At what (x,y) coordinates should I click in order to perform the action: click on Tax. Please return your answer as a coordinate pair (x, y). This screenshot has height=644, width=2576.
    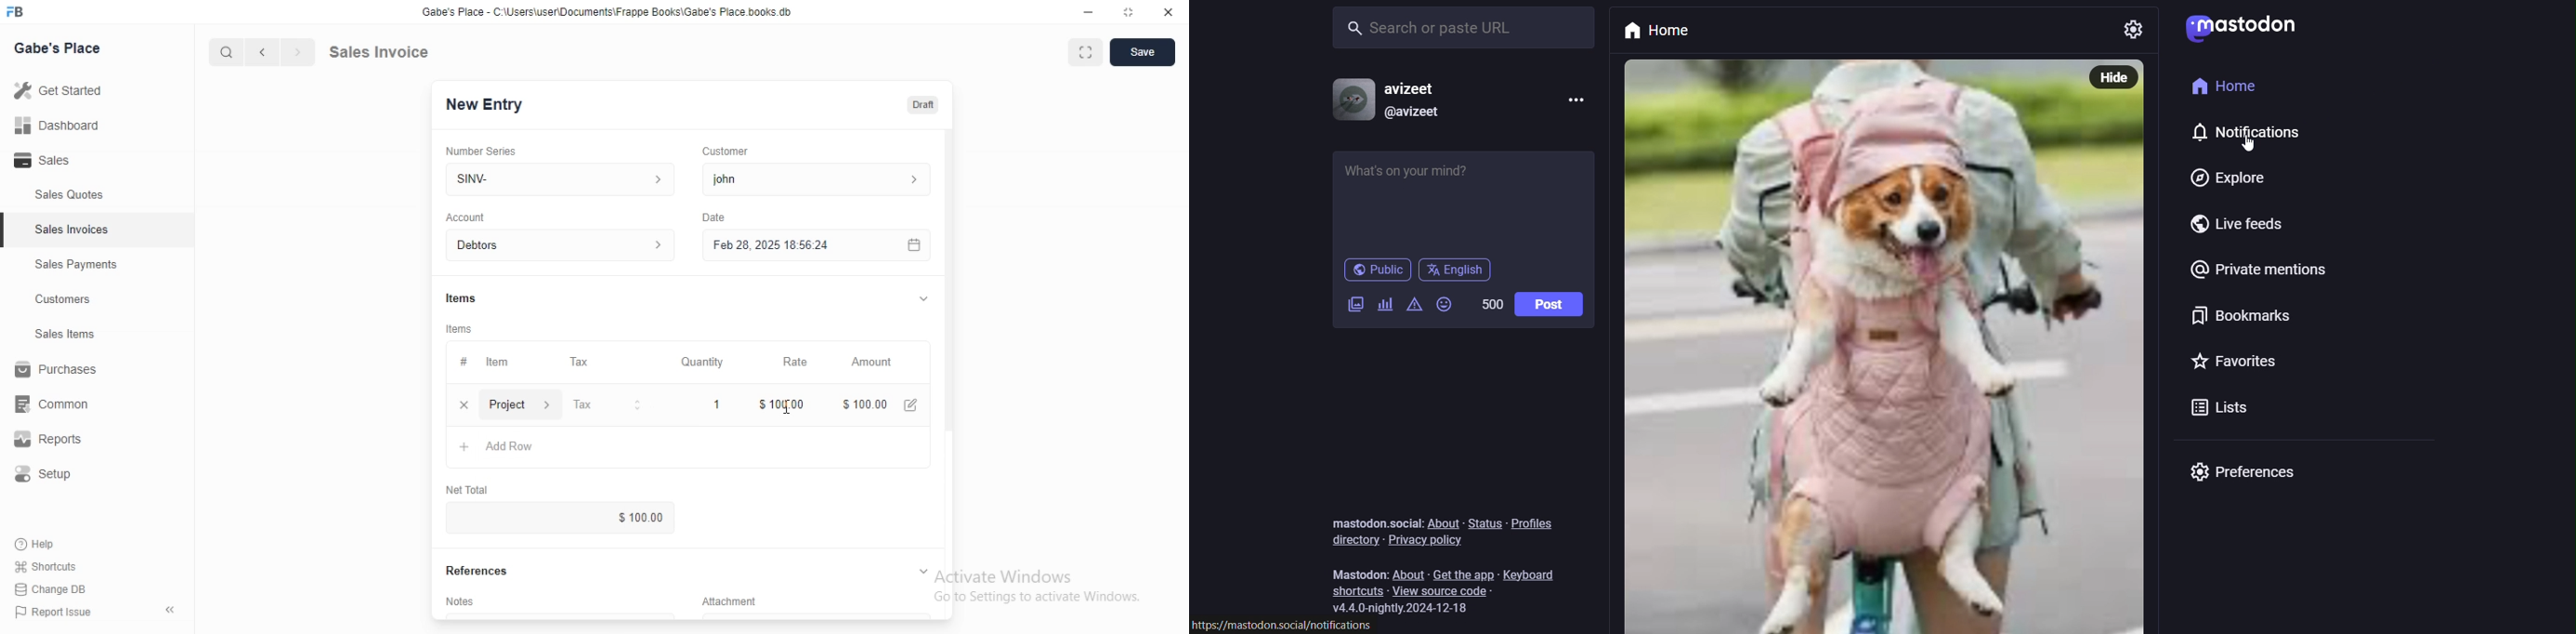
    Looking at the image, I should click on (583, 363).